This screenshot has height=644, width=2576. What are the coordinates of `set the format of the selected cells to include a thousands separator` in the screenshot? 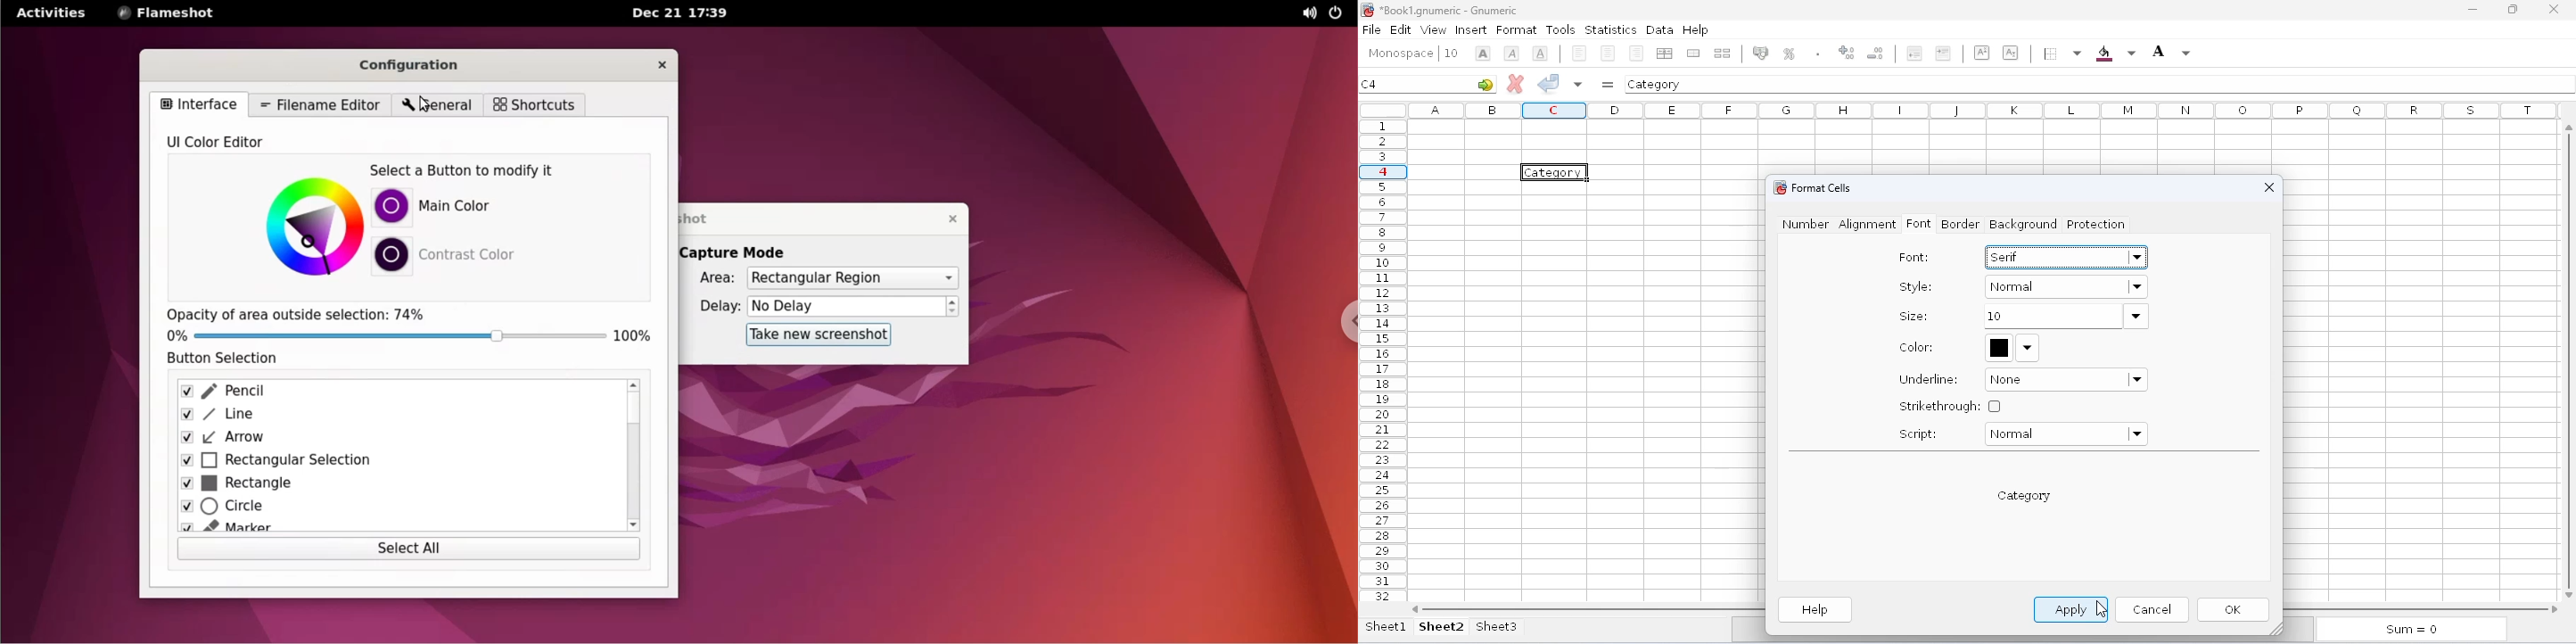 It's located at (1817, 54).